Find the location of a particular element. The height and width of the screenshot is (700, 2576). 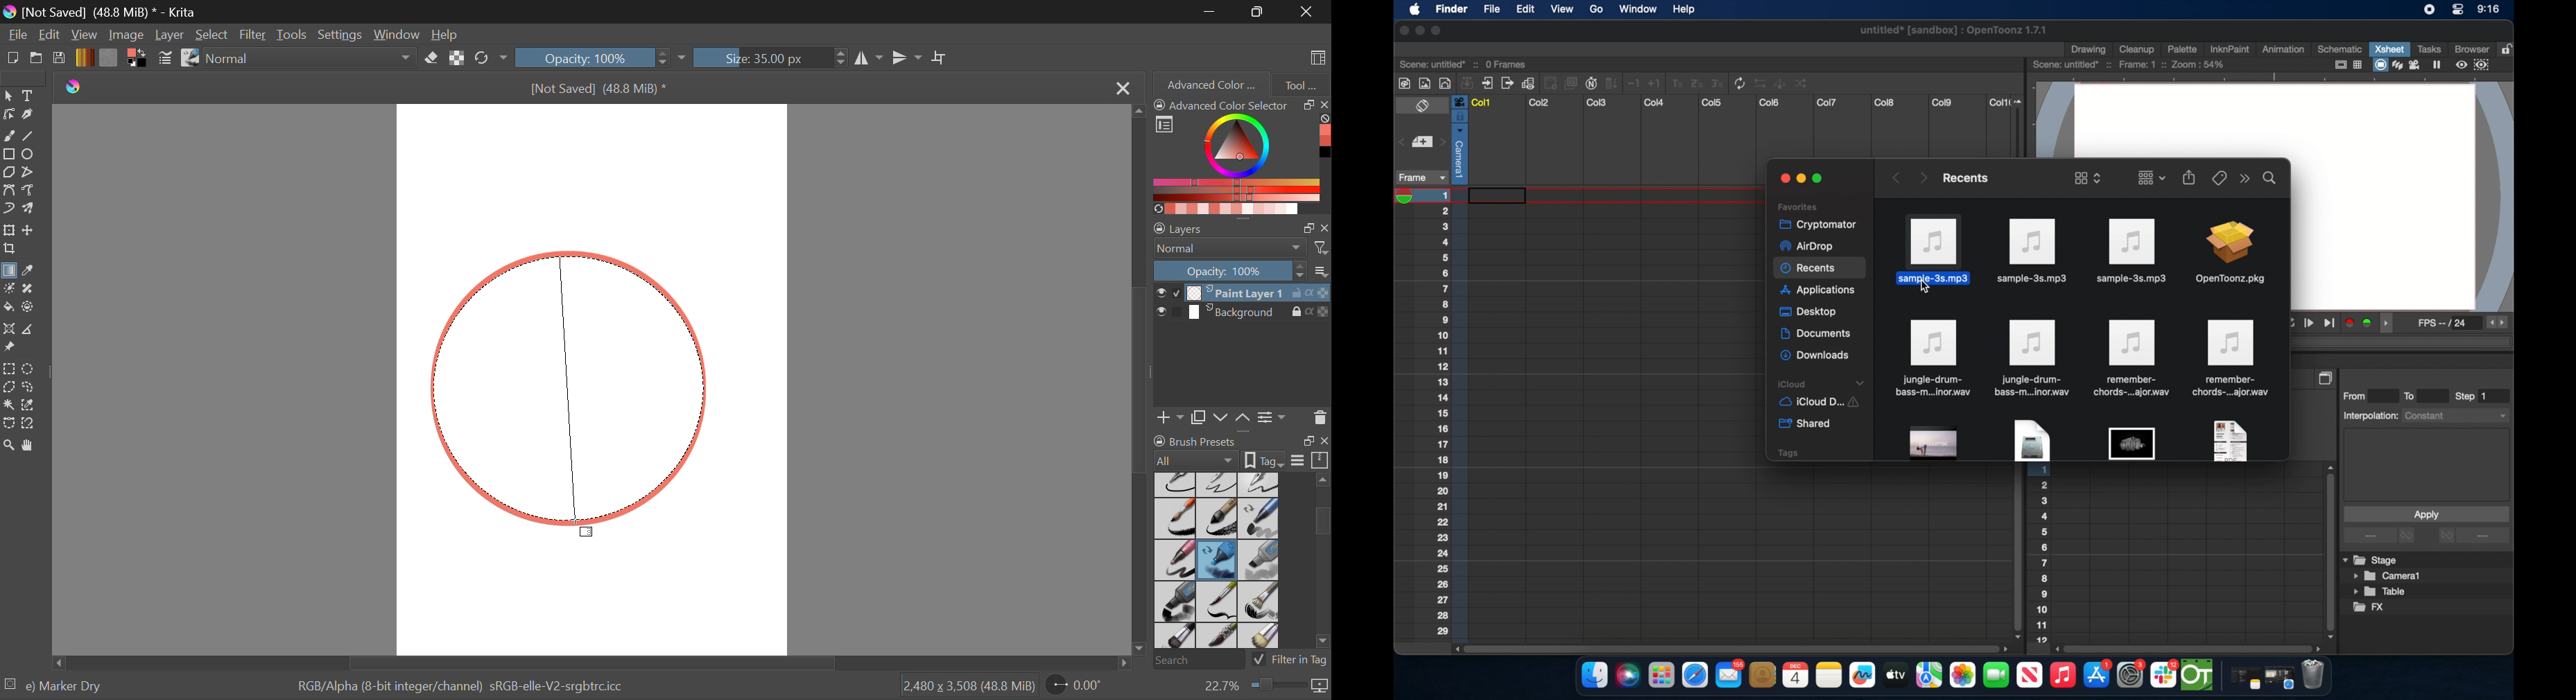

Layer is located at coordinates (169, 35).